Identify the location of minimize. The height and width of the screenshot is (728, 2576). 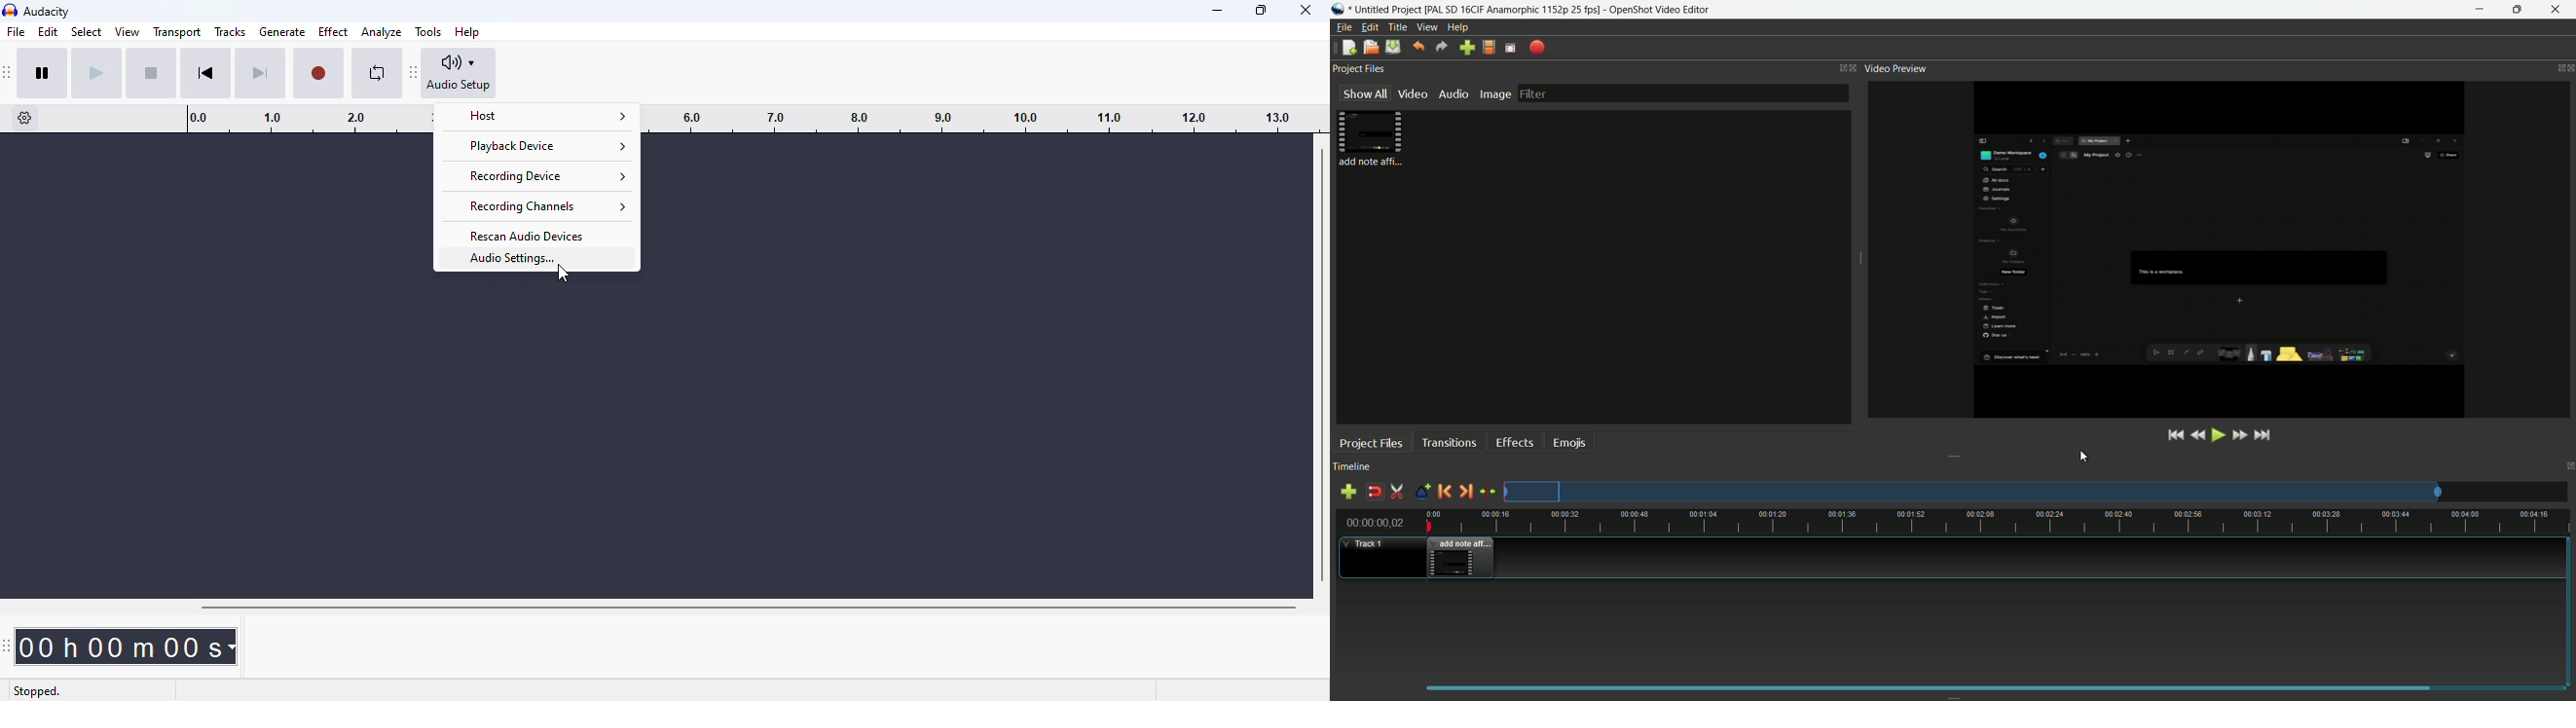
(2478, 10).